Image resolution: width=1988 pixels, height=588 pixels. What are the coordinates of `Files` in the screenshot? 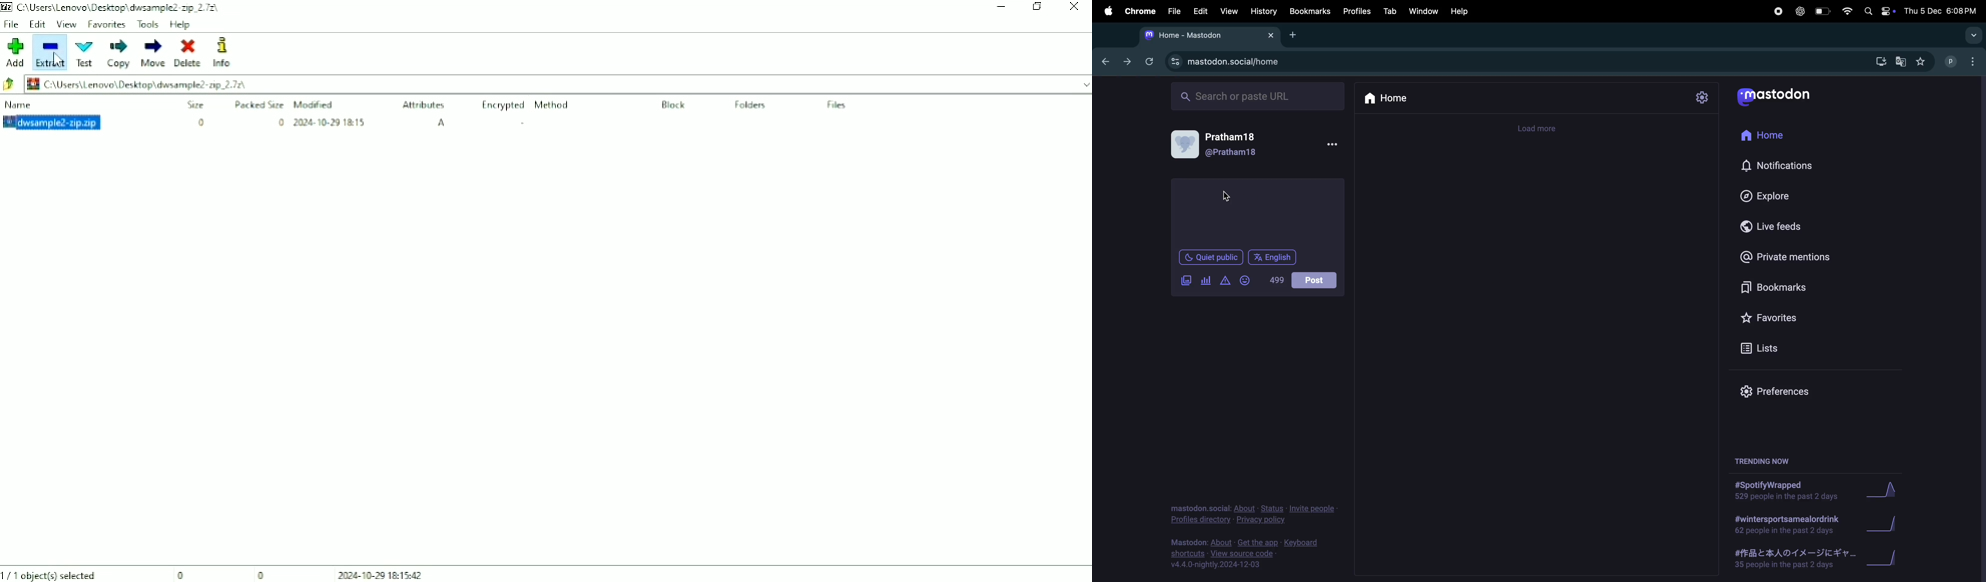 It's located at (837, 105).